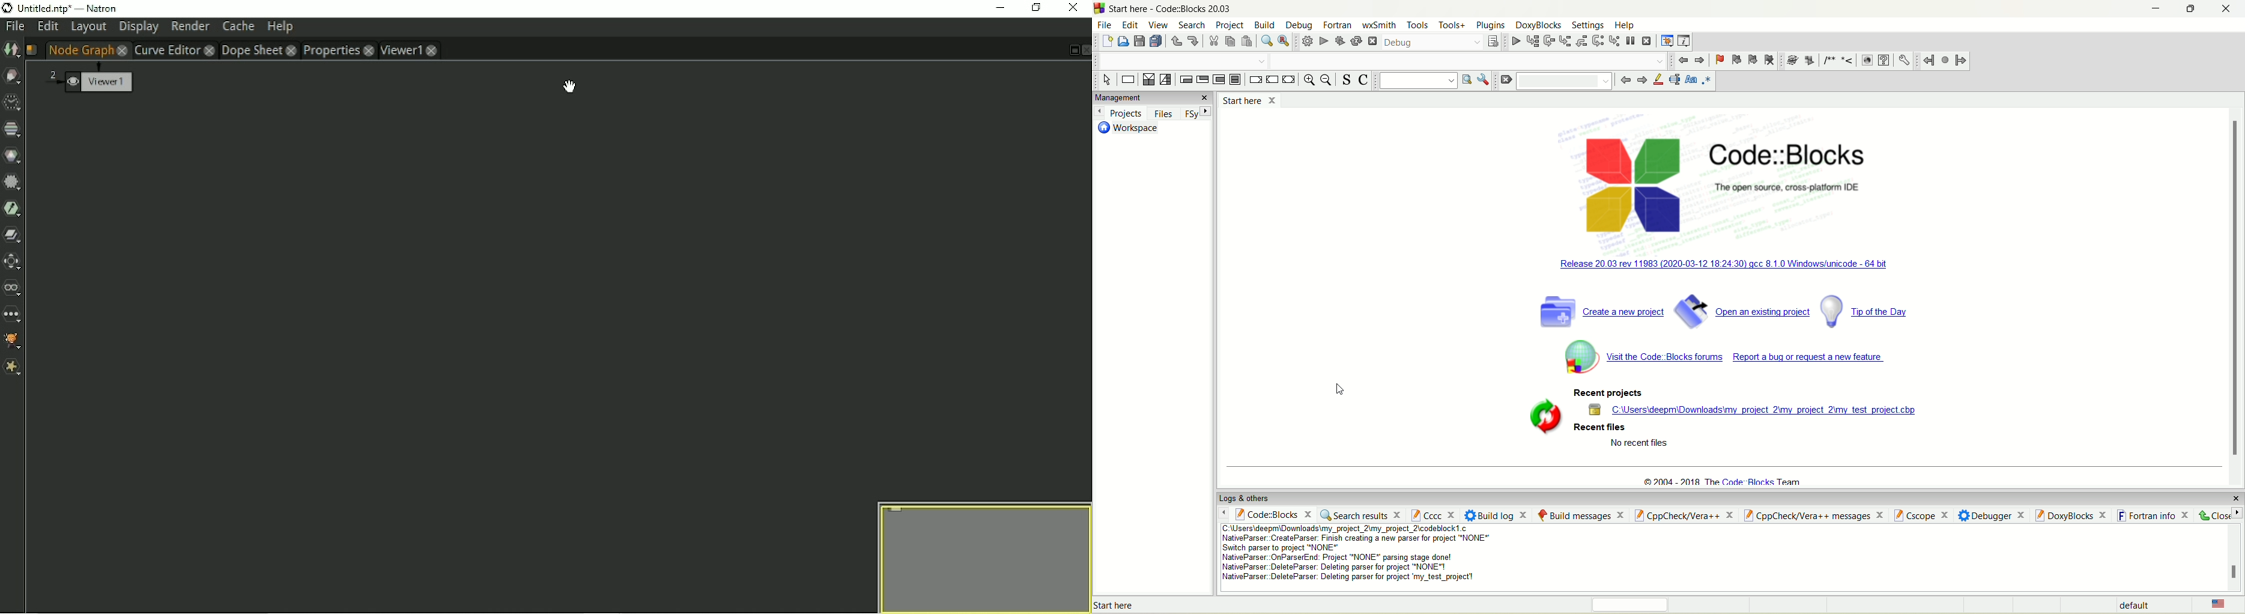 The width and height of the screenshot is (2268, 616). Describe the element at coordinates (1357, 555) in the screenshot. I see `text` at that location.